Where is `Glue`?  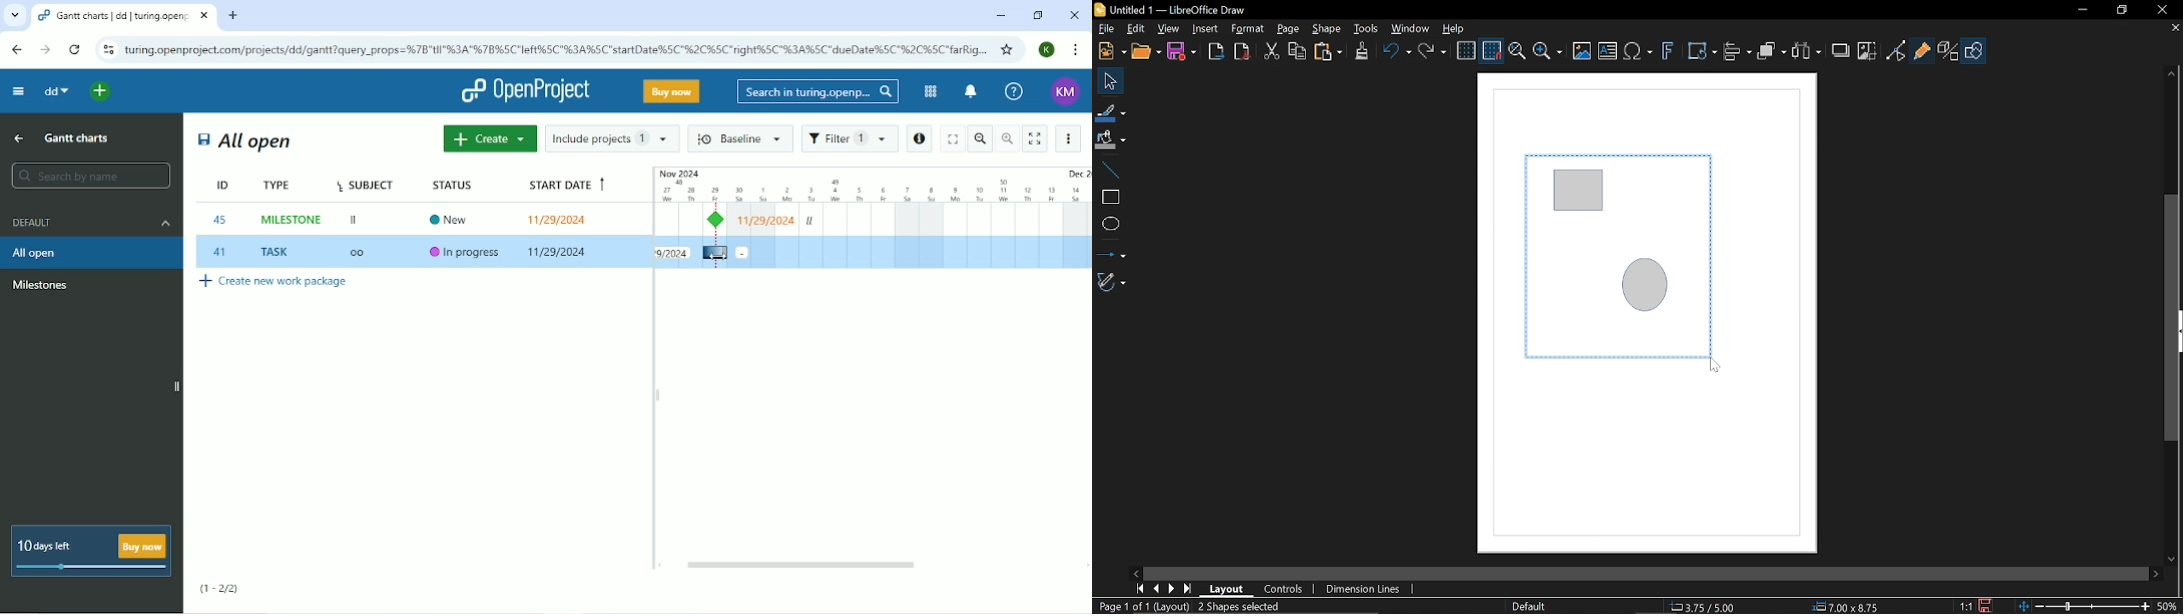 Glue is located at coordinates (1923, 51).